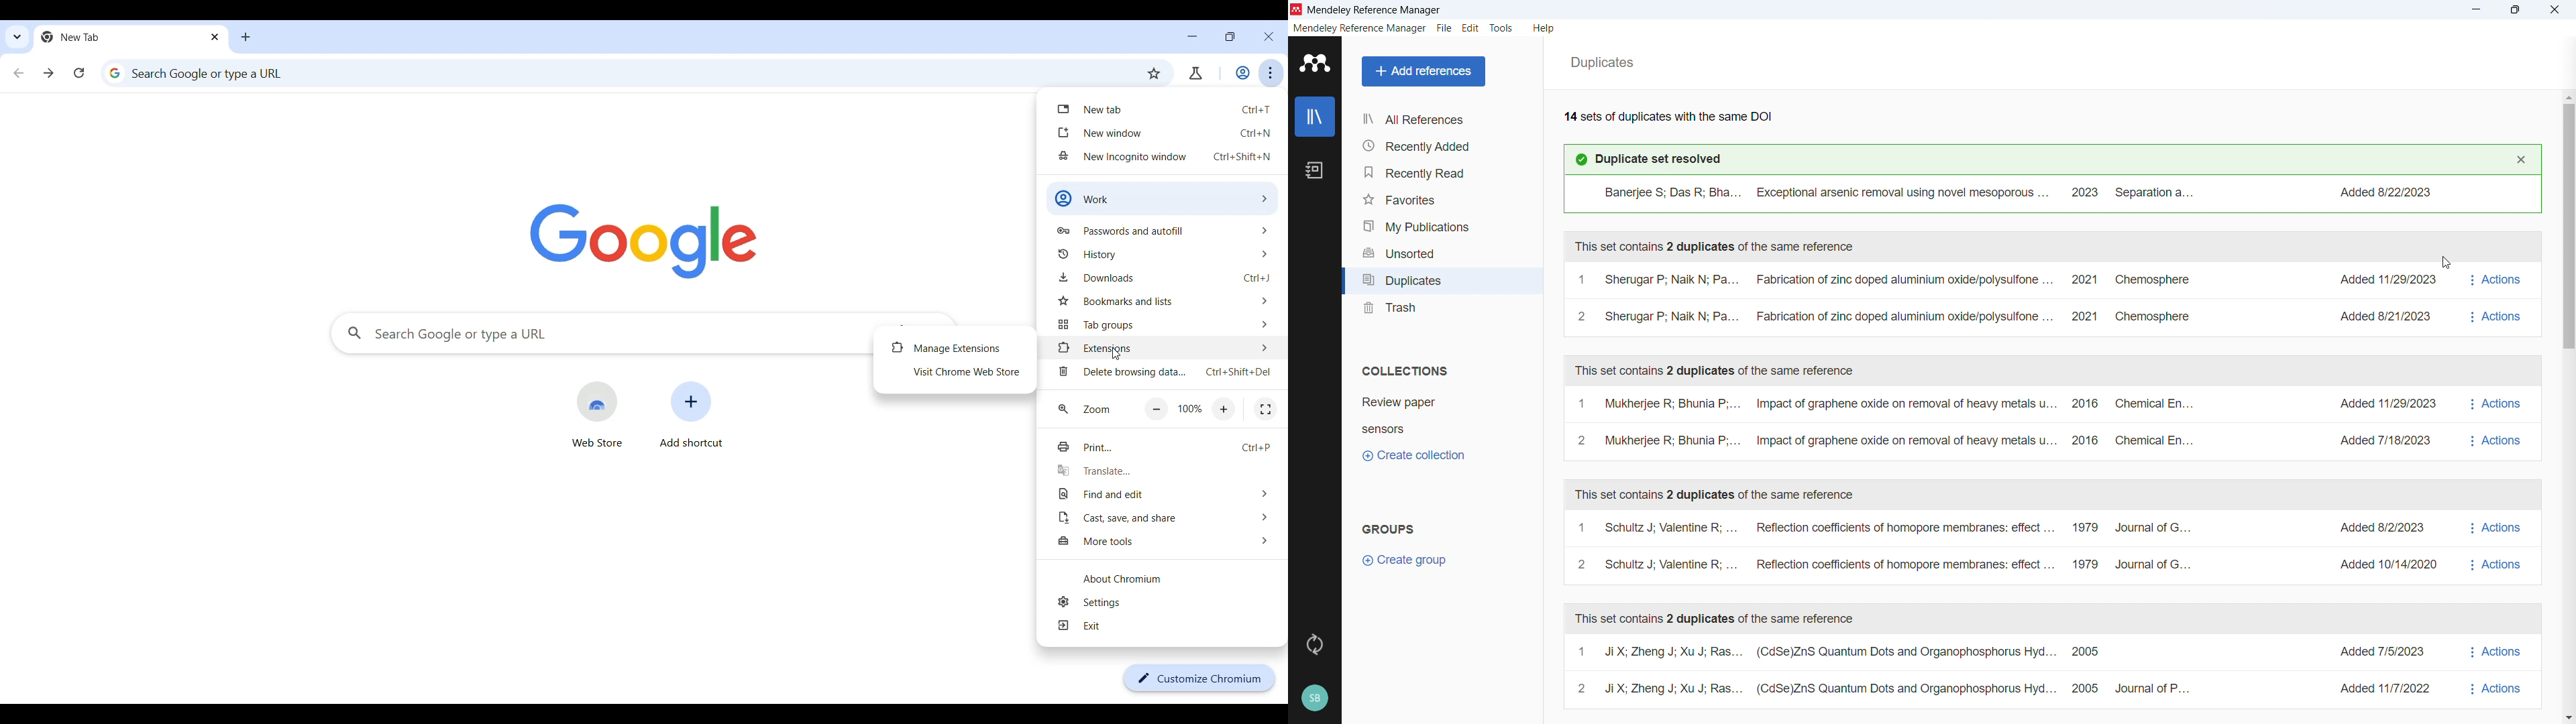  What do you see at coordinates (1716, 371) in the screenshot?
I see `This set contains two duplicates of the same reference` at bounding box center [1716, 371].